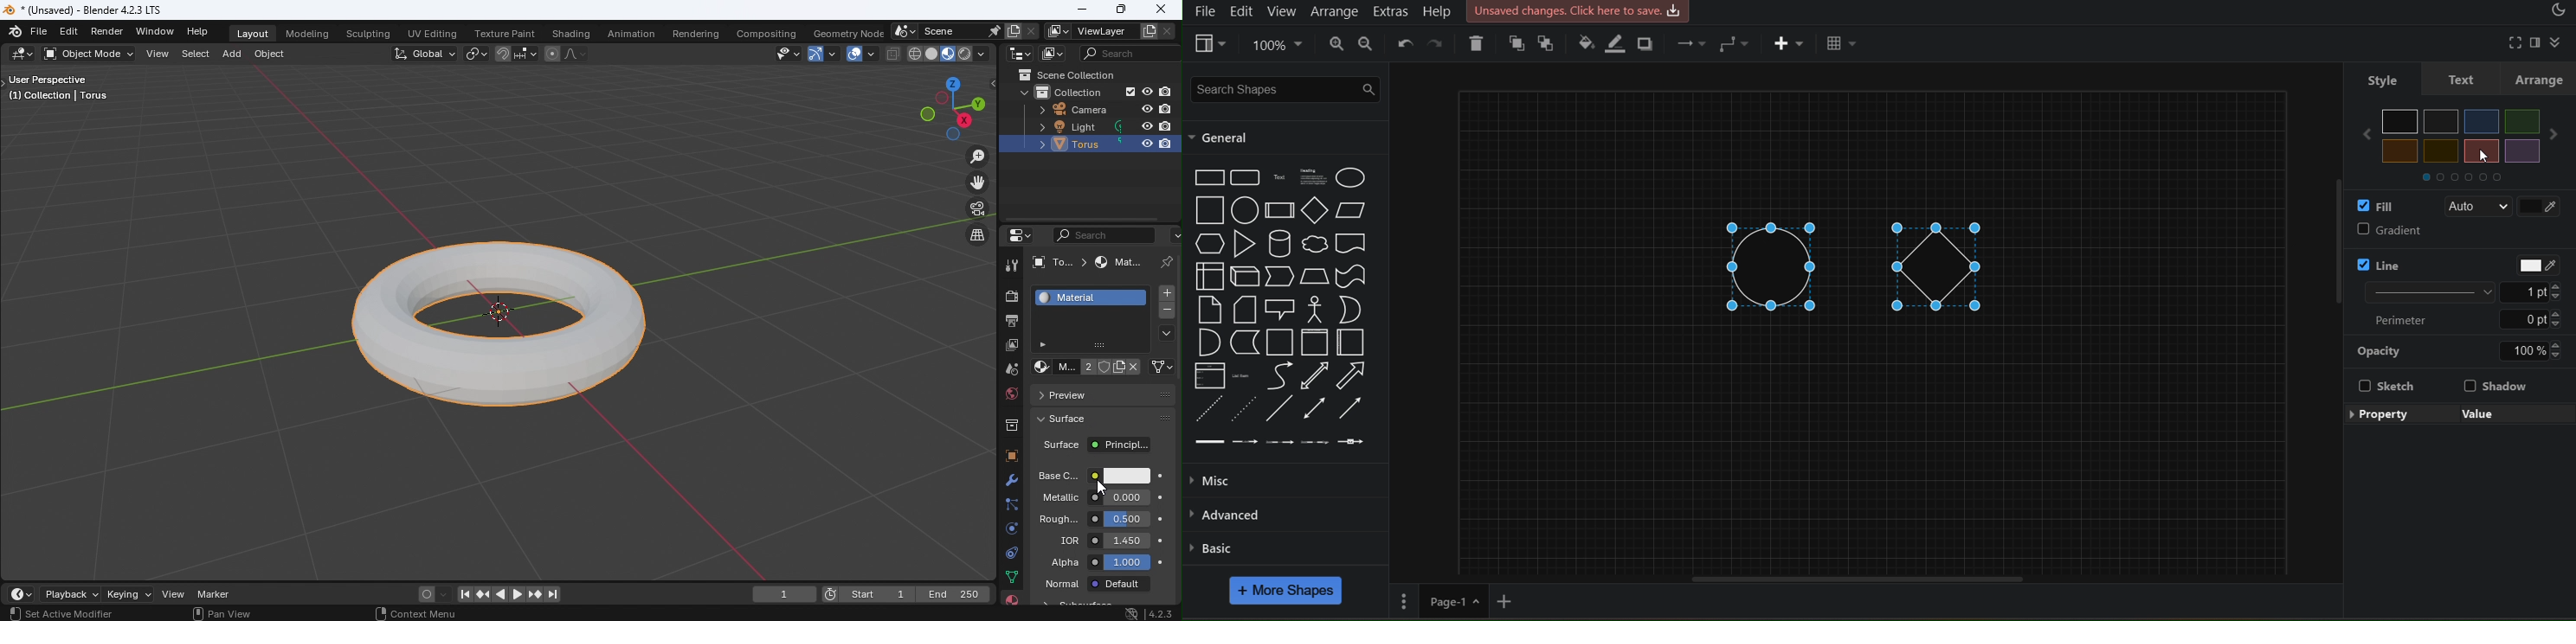 This screenshot has height=644, width=2576. Describe the element at coordinates (1091, 498) in the screenshot. I see `Metallic` at that location.